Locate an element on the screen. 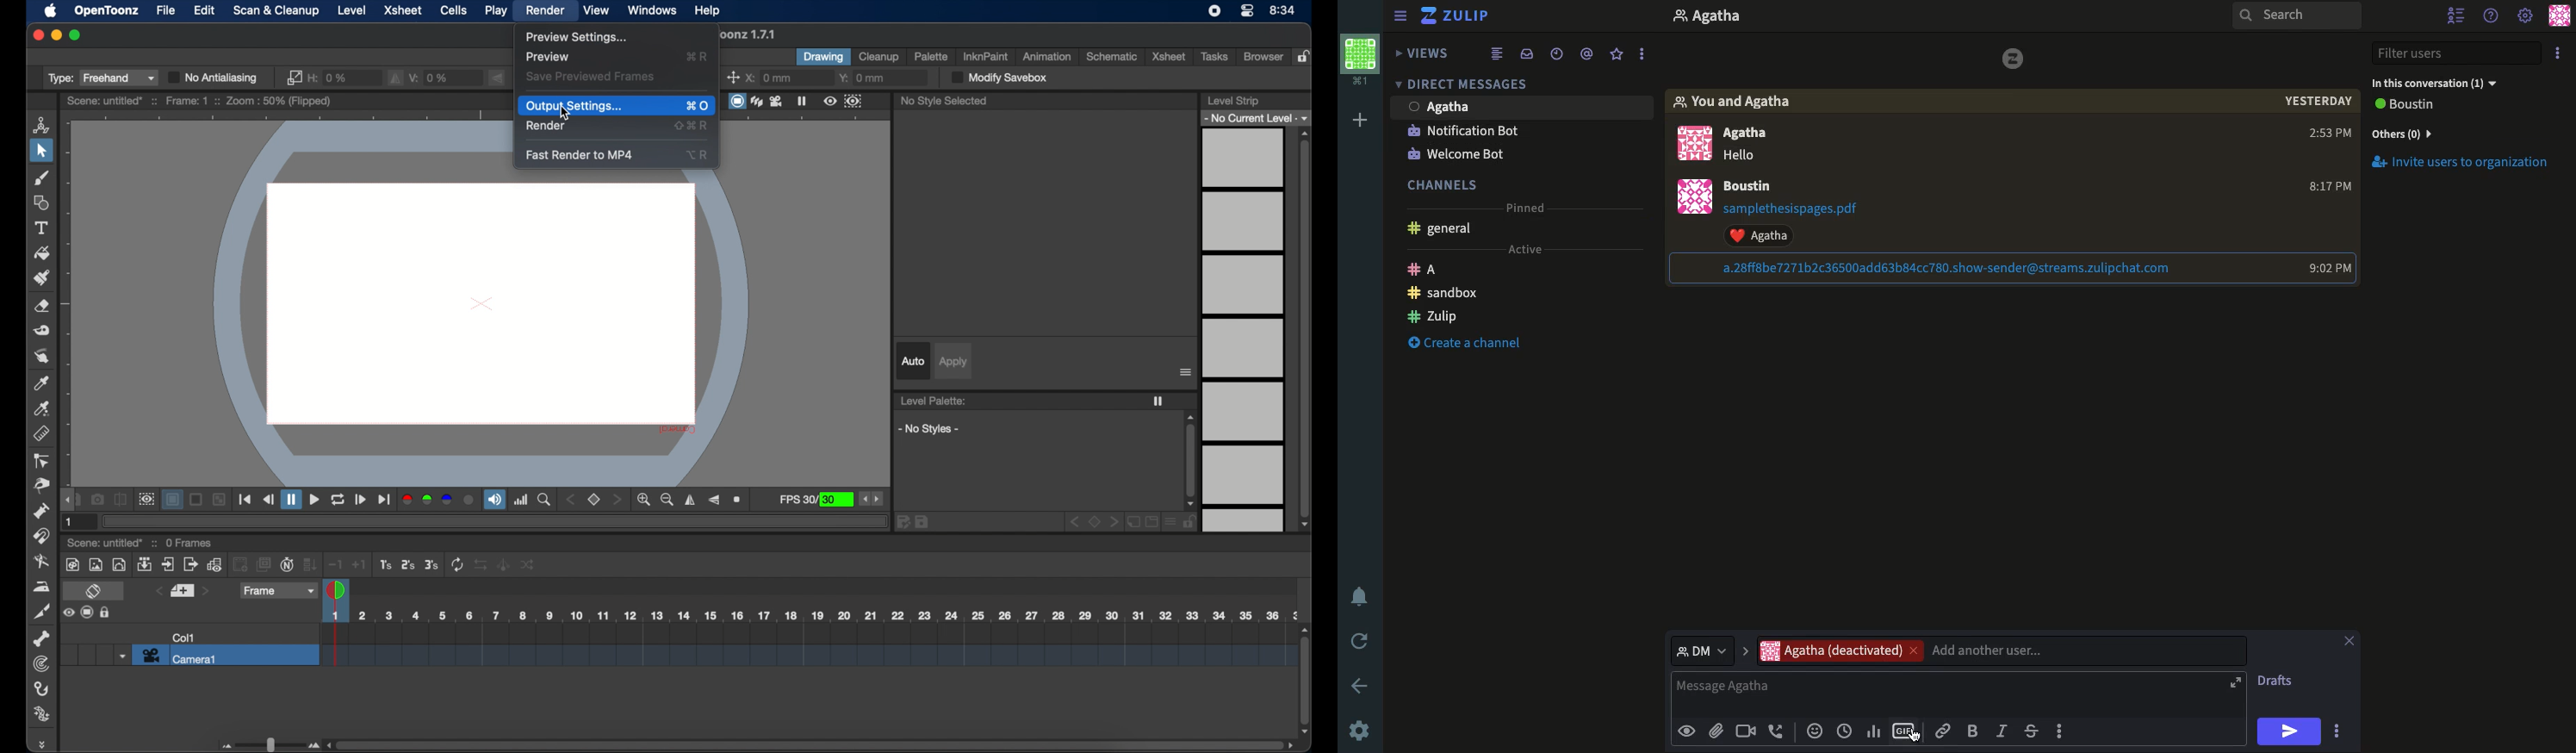  You and user is located at coordinates (1738, 102).